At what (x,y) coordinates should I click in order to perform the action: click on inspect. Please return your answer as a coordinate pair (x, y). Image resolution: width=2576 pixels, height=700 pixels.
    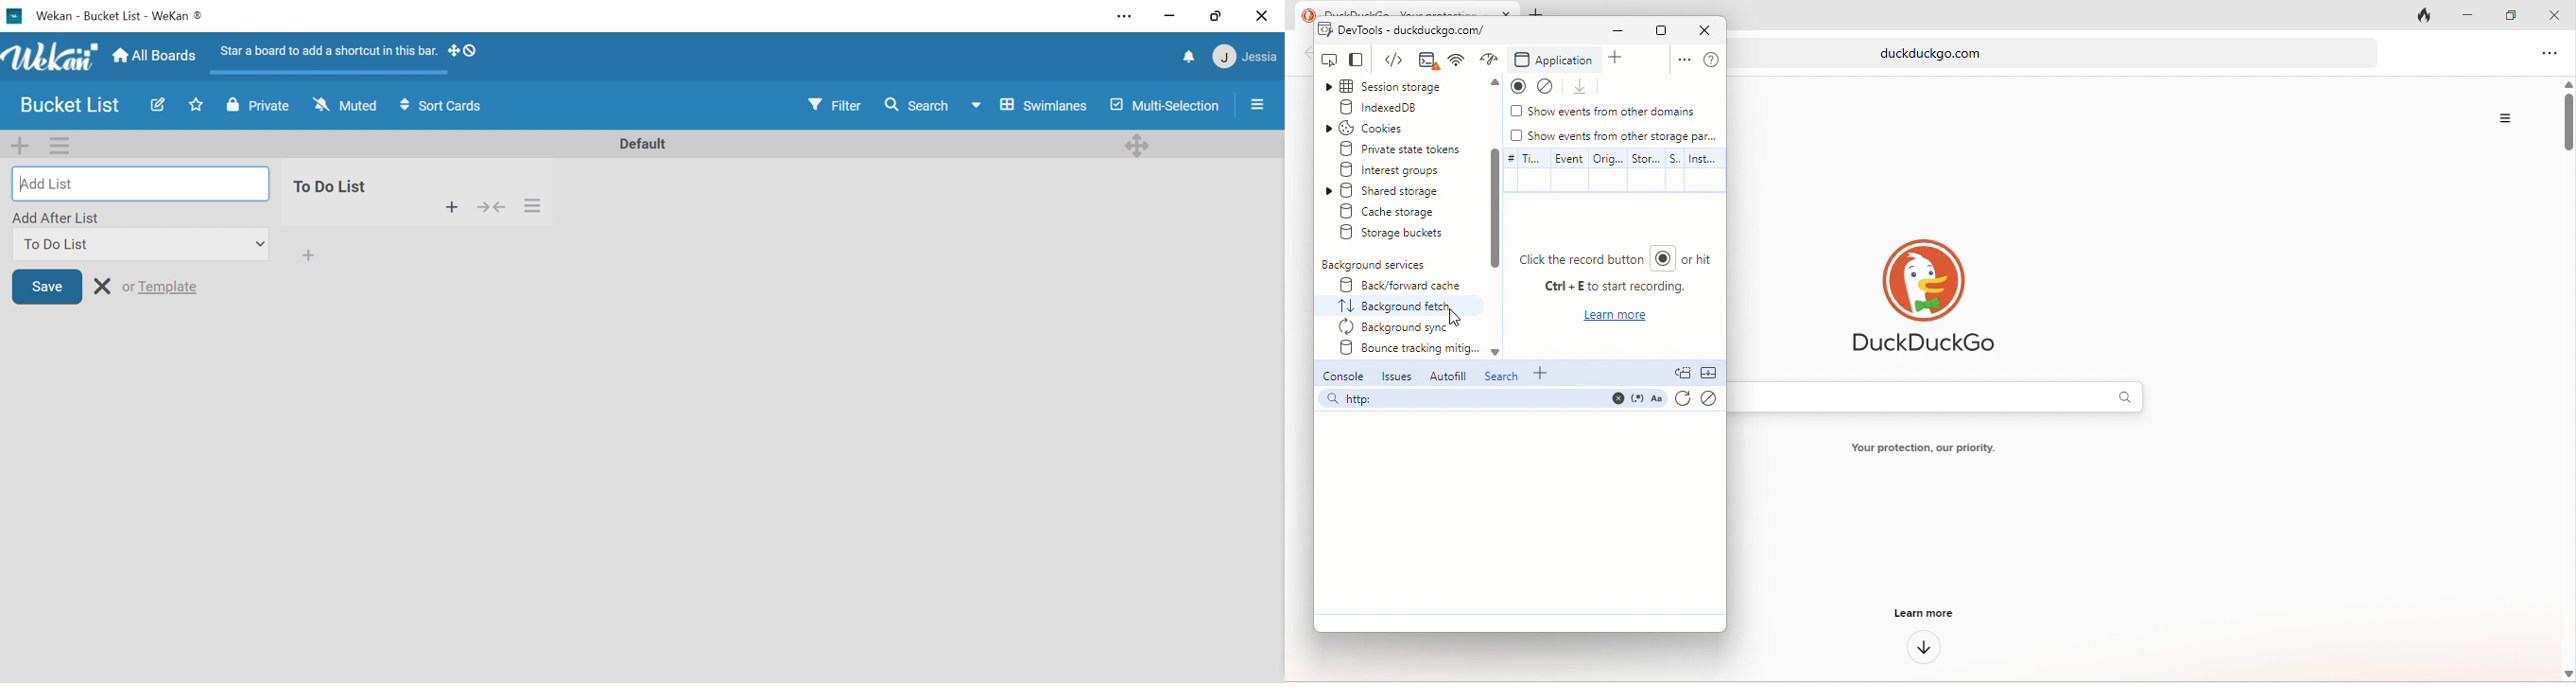
    Looking at the image, I should click on (1329, 61).